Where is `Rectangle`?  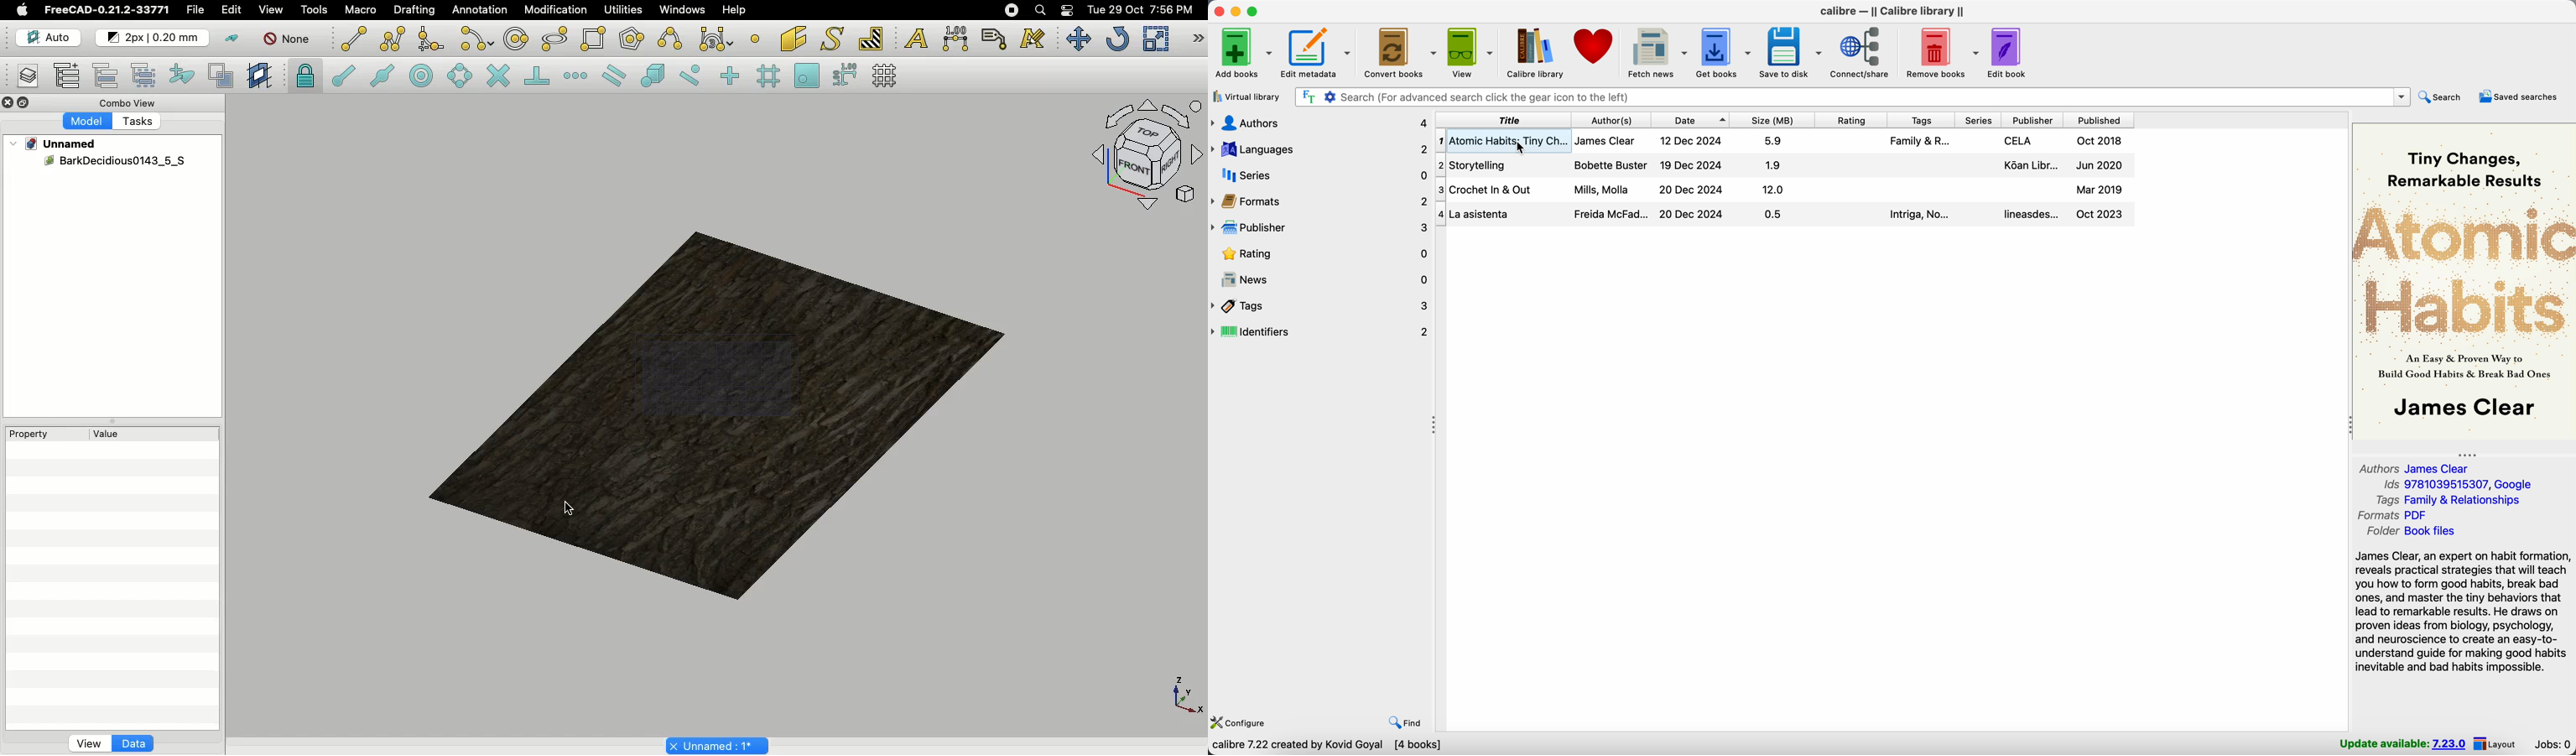
Rectangle is located at coordinates (596, 39).